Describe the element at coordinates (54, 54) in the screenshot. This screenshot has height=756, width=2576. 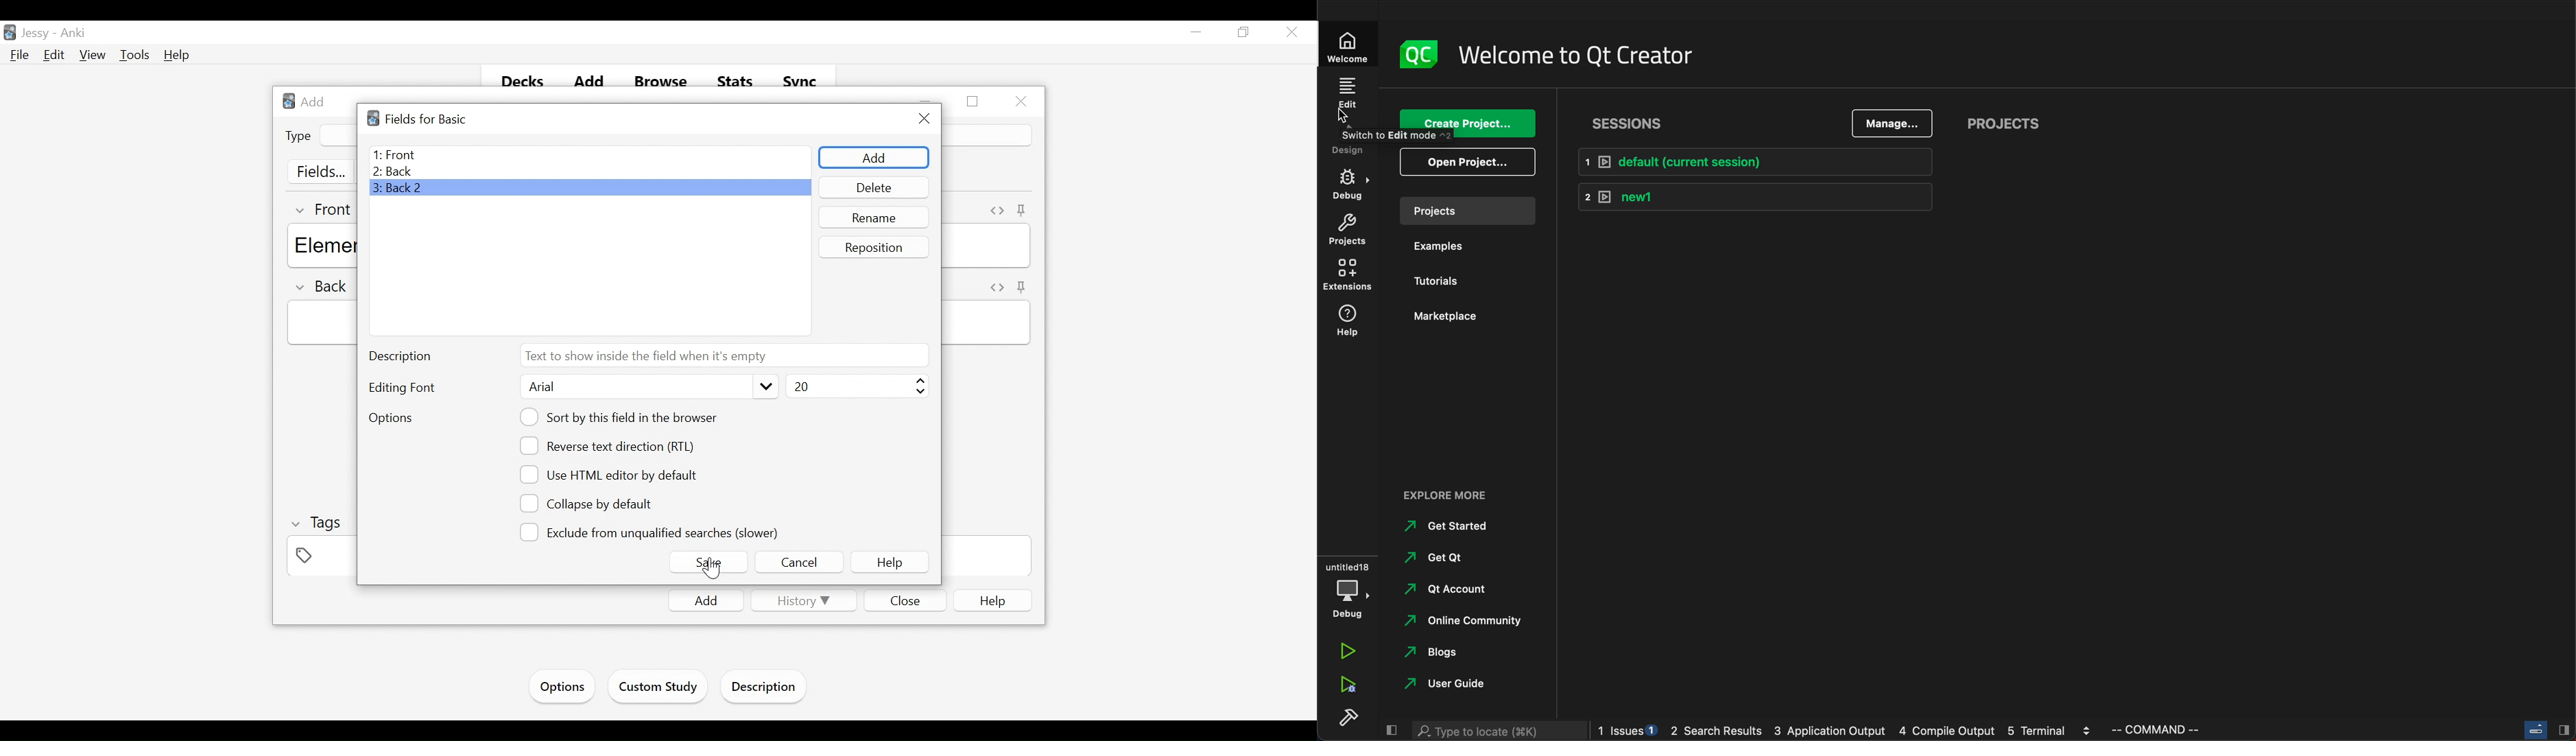
I see `Edit` at that location.